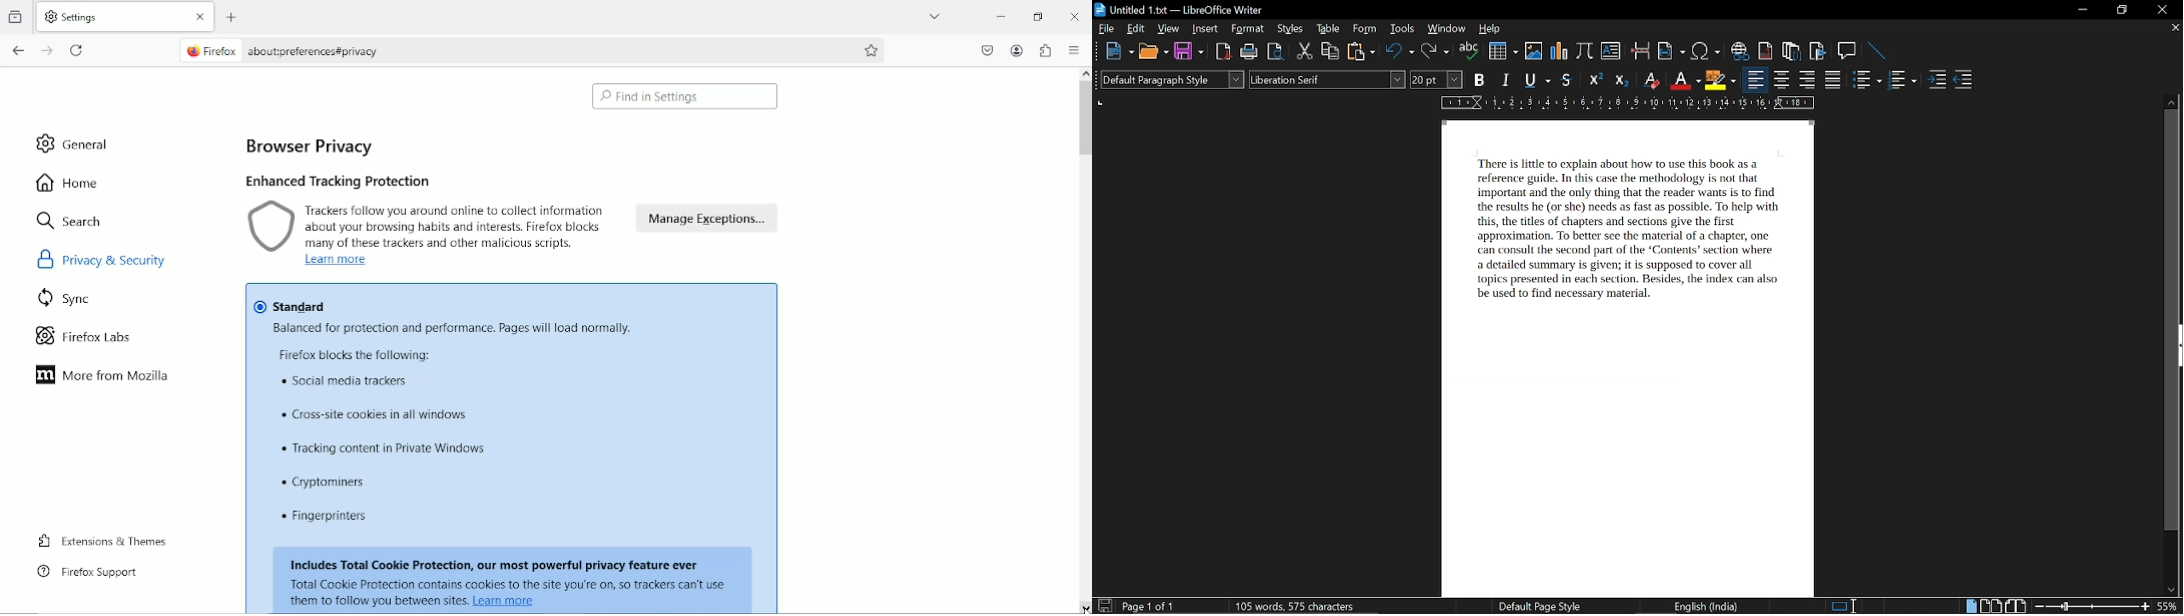  Describe the element at coordinates (2081, 10) in the screenshot. I see `minimize` at that location.